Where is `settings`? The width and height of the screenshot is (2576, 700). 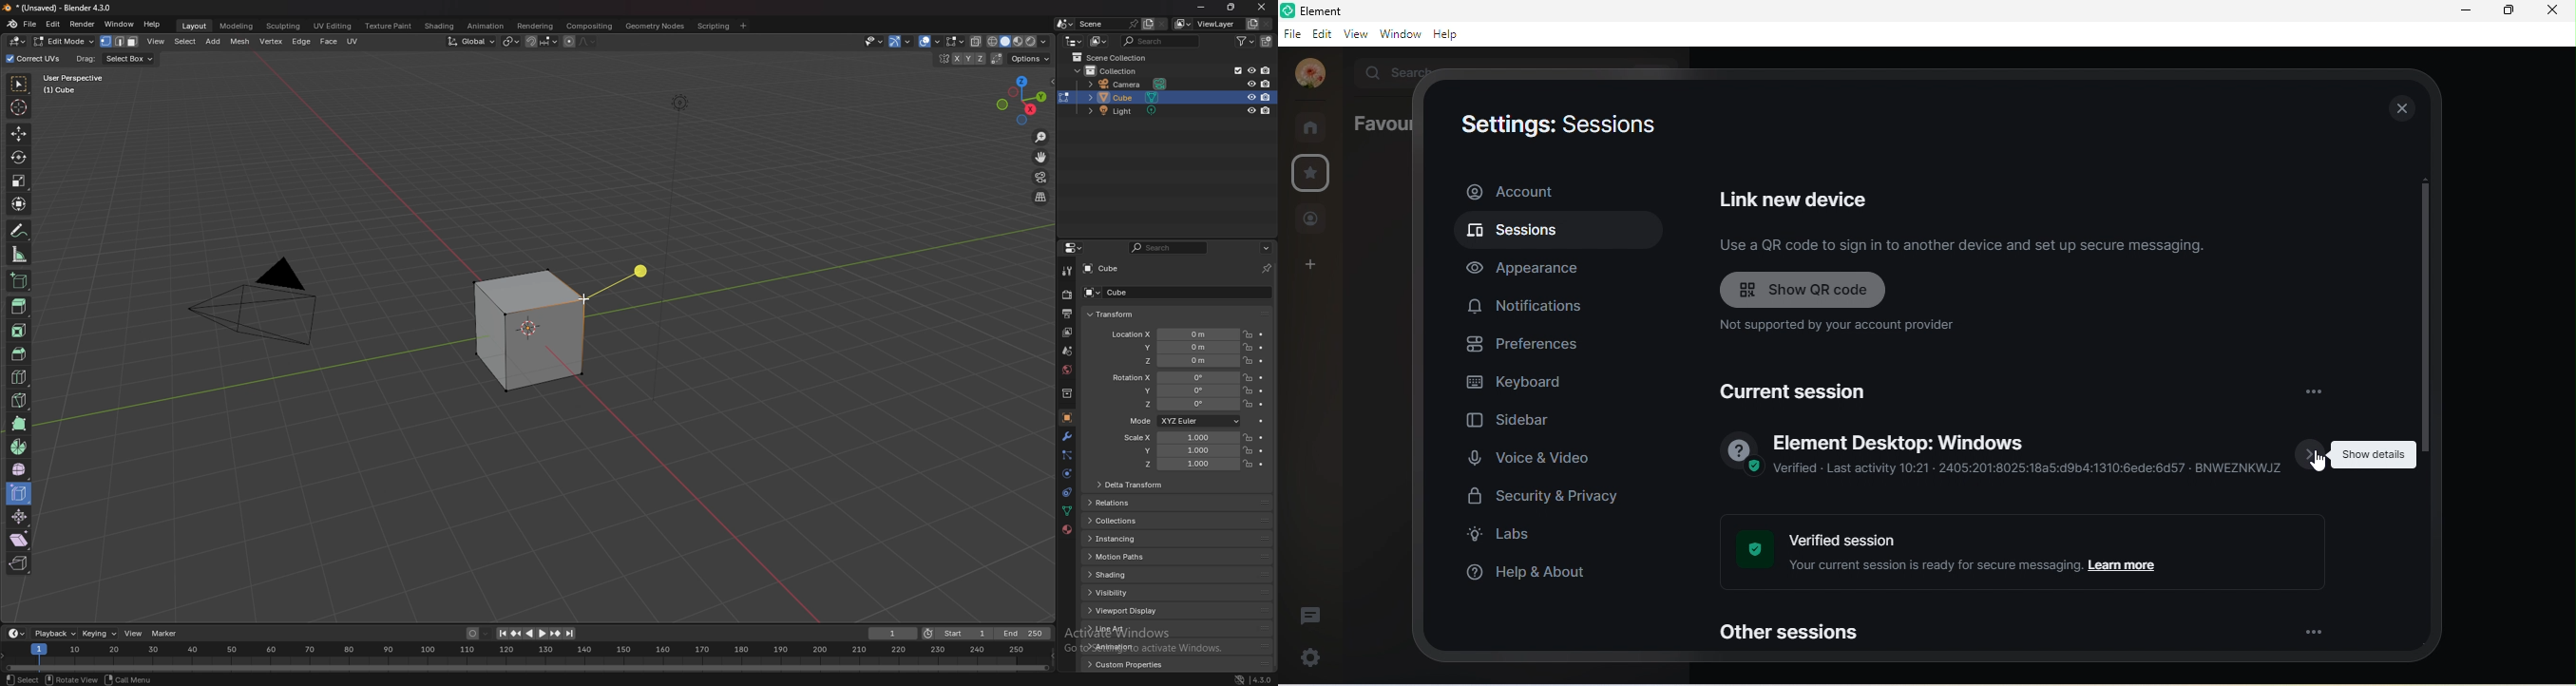 settings is located at coordinates (1307, 657).